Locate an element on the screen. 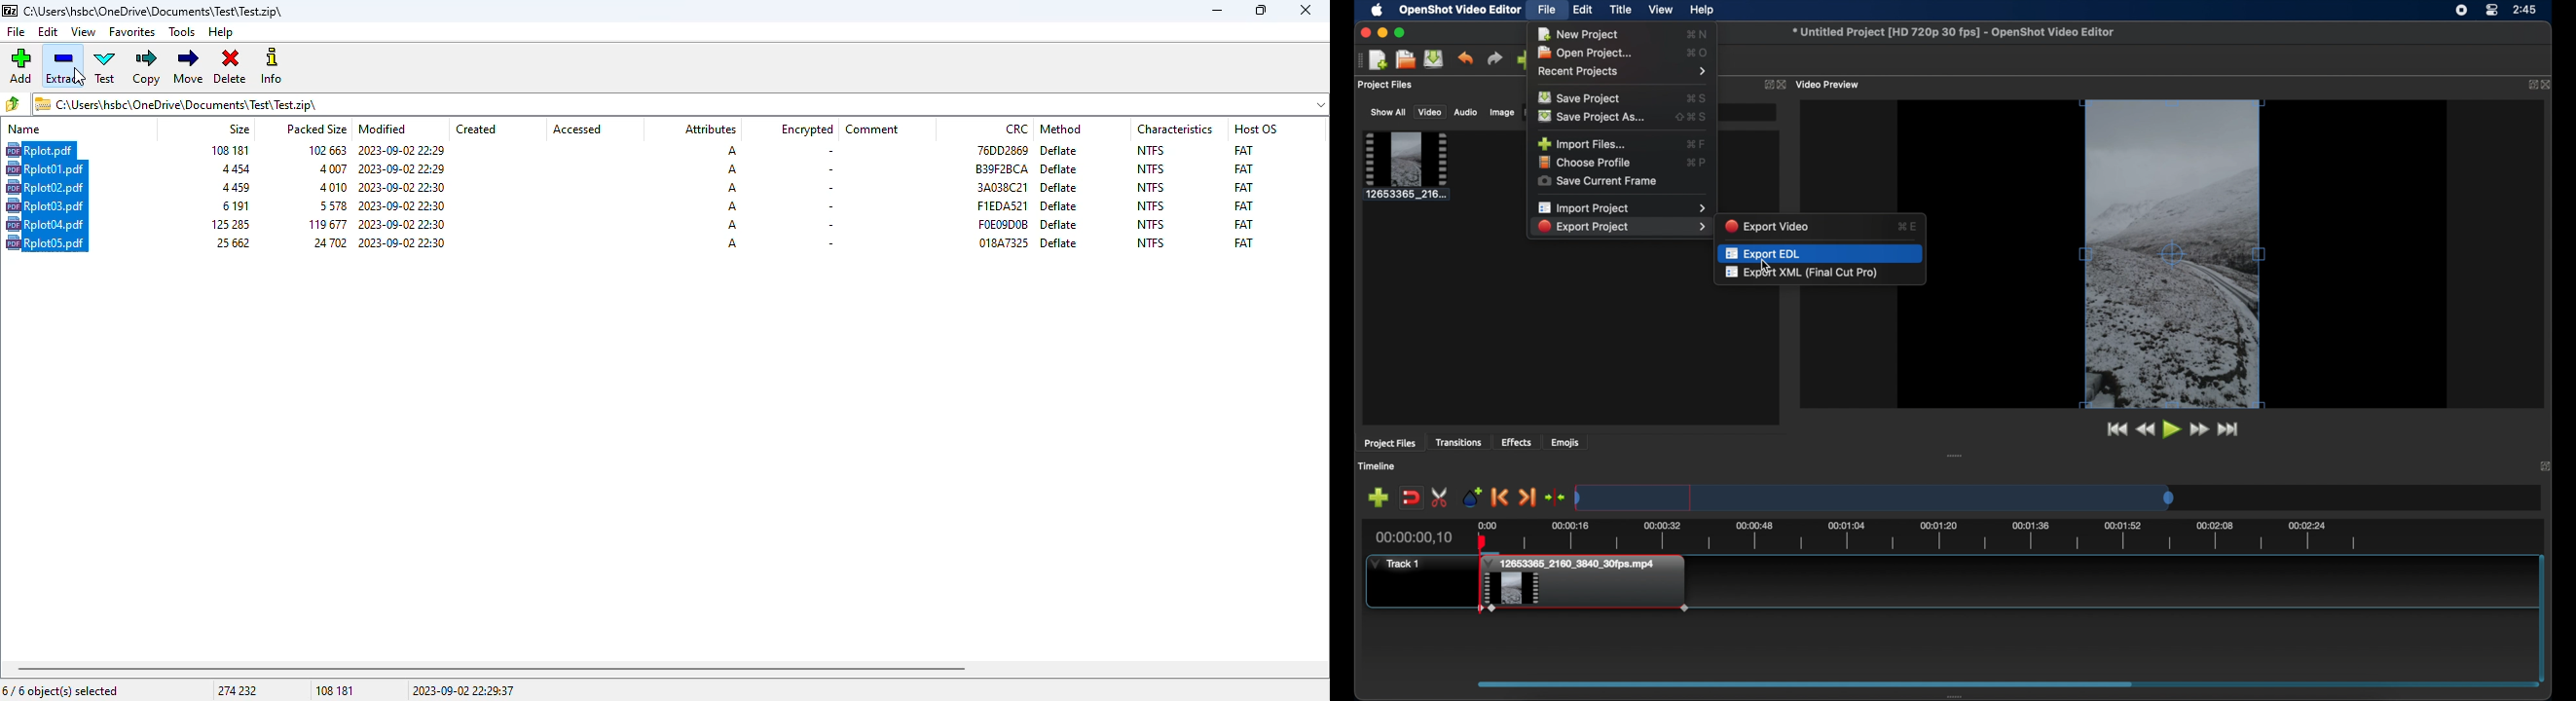 The image size is (2576, 728). maximize is located at coordinates (1261, 11).